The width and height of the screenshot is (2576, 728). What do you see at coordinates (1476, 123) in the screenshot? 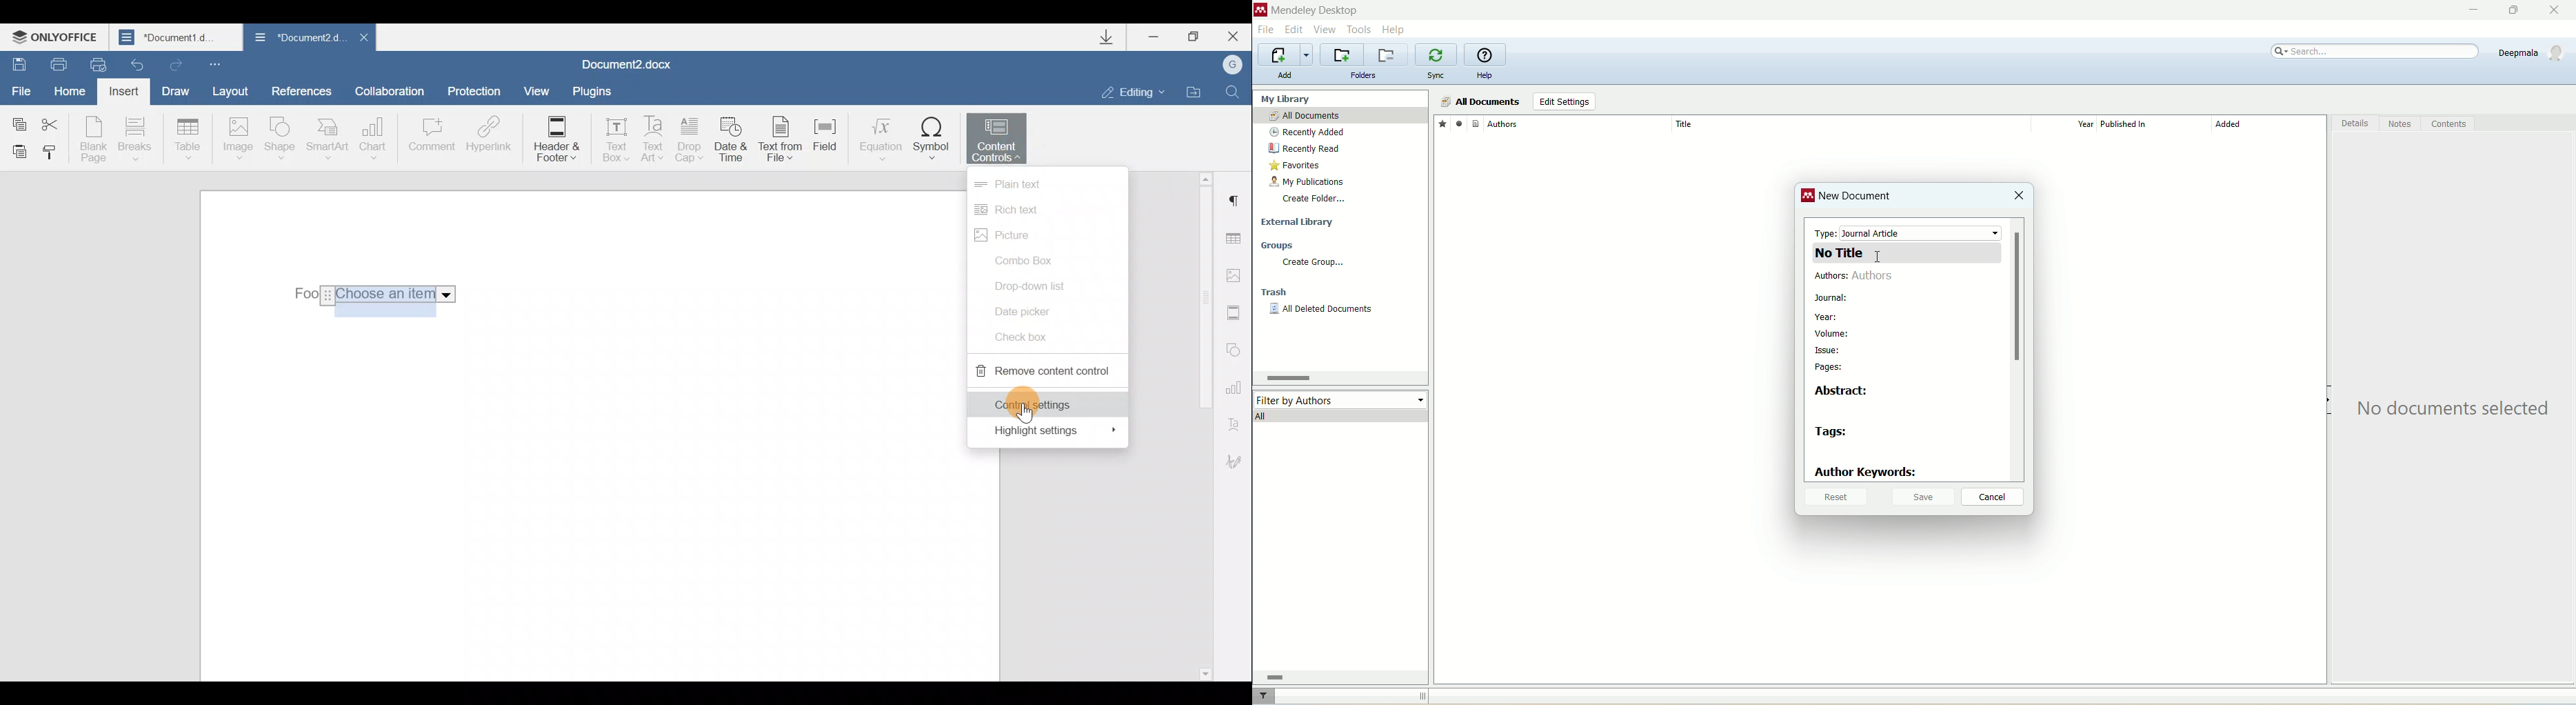
I see `document` at bounding box center [1476, 123].